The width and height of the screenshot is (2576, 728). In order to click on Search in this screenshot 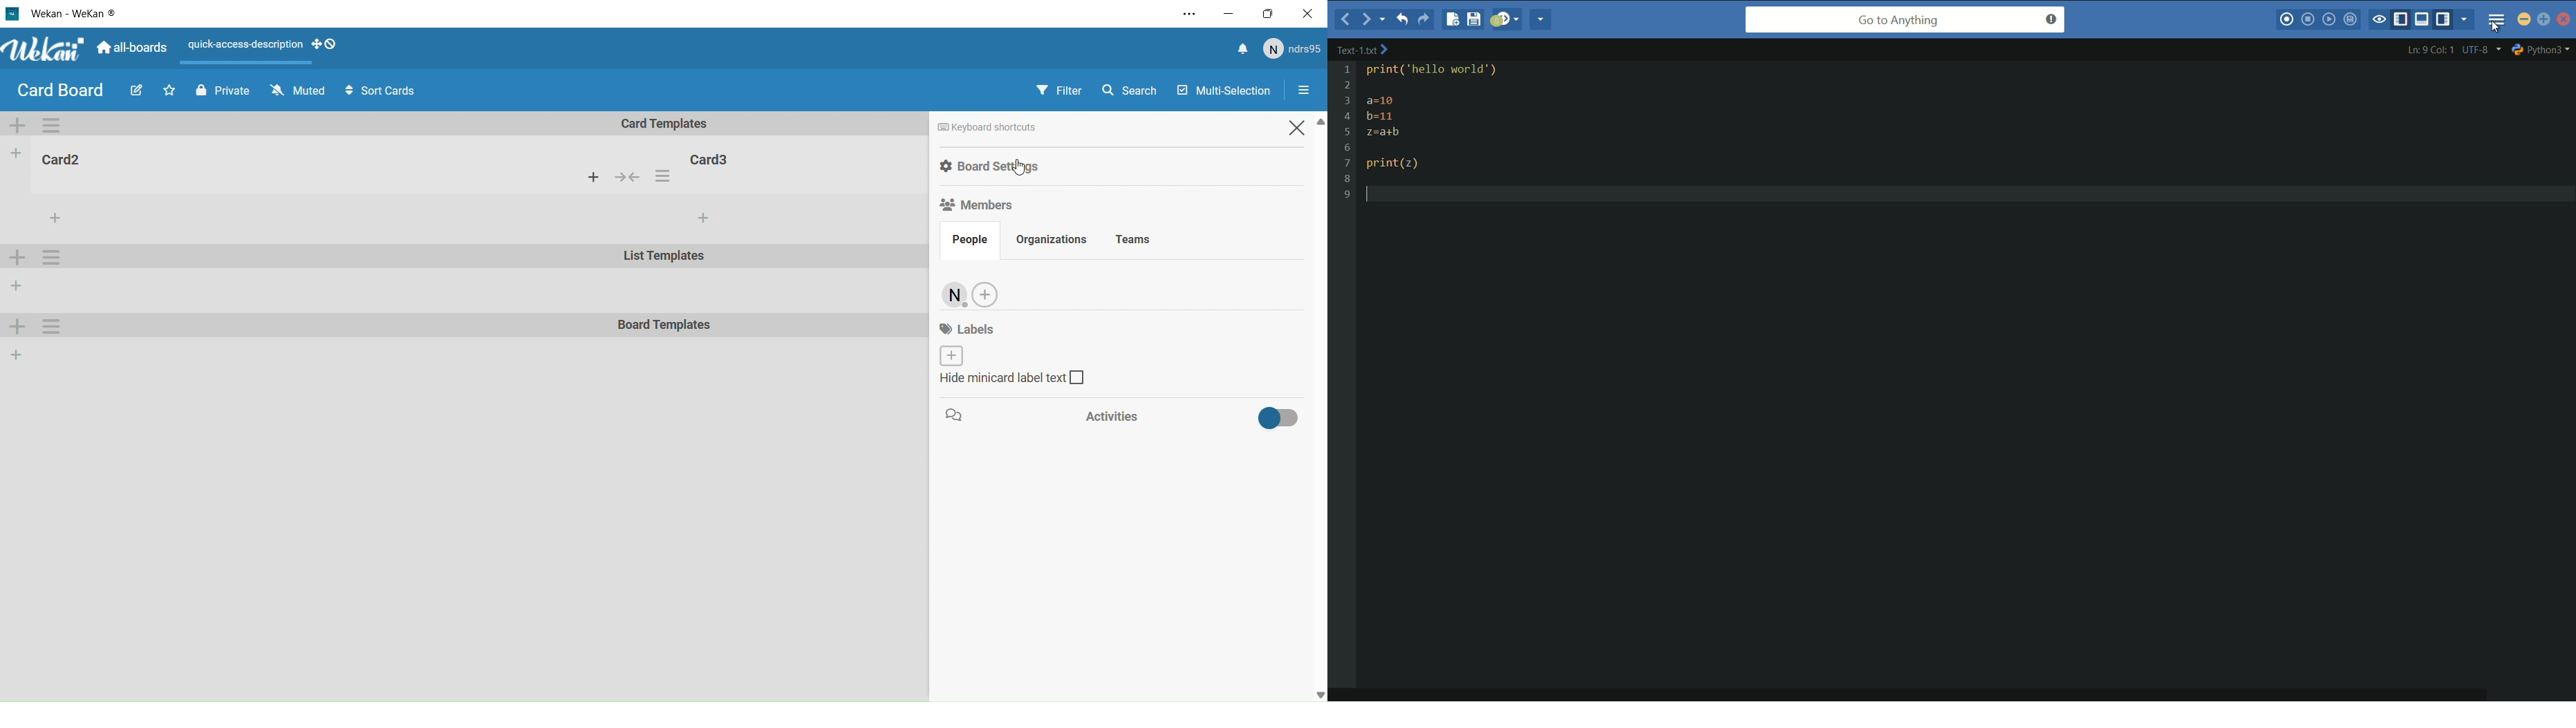, I will do `click(1135, 88)`.